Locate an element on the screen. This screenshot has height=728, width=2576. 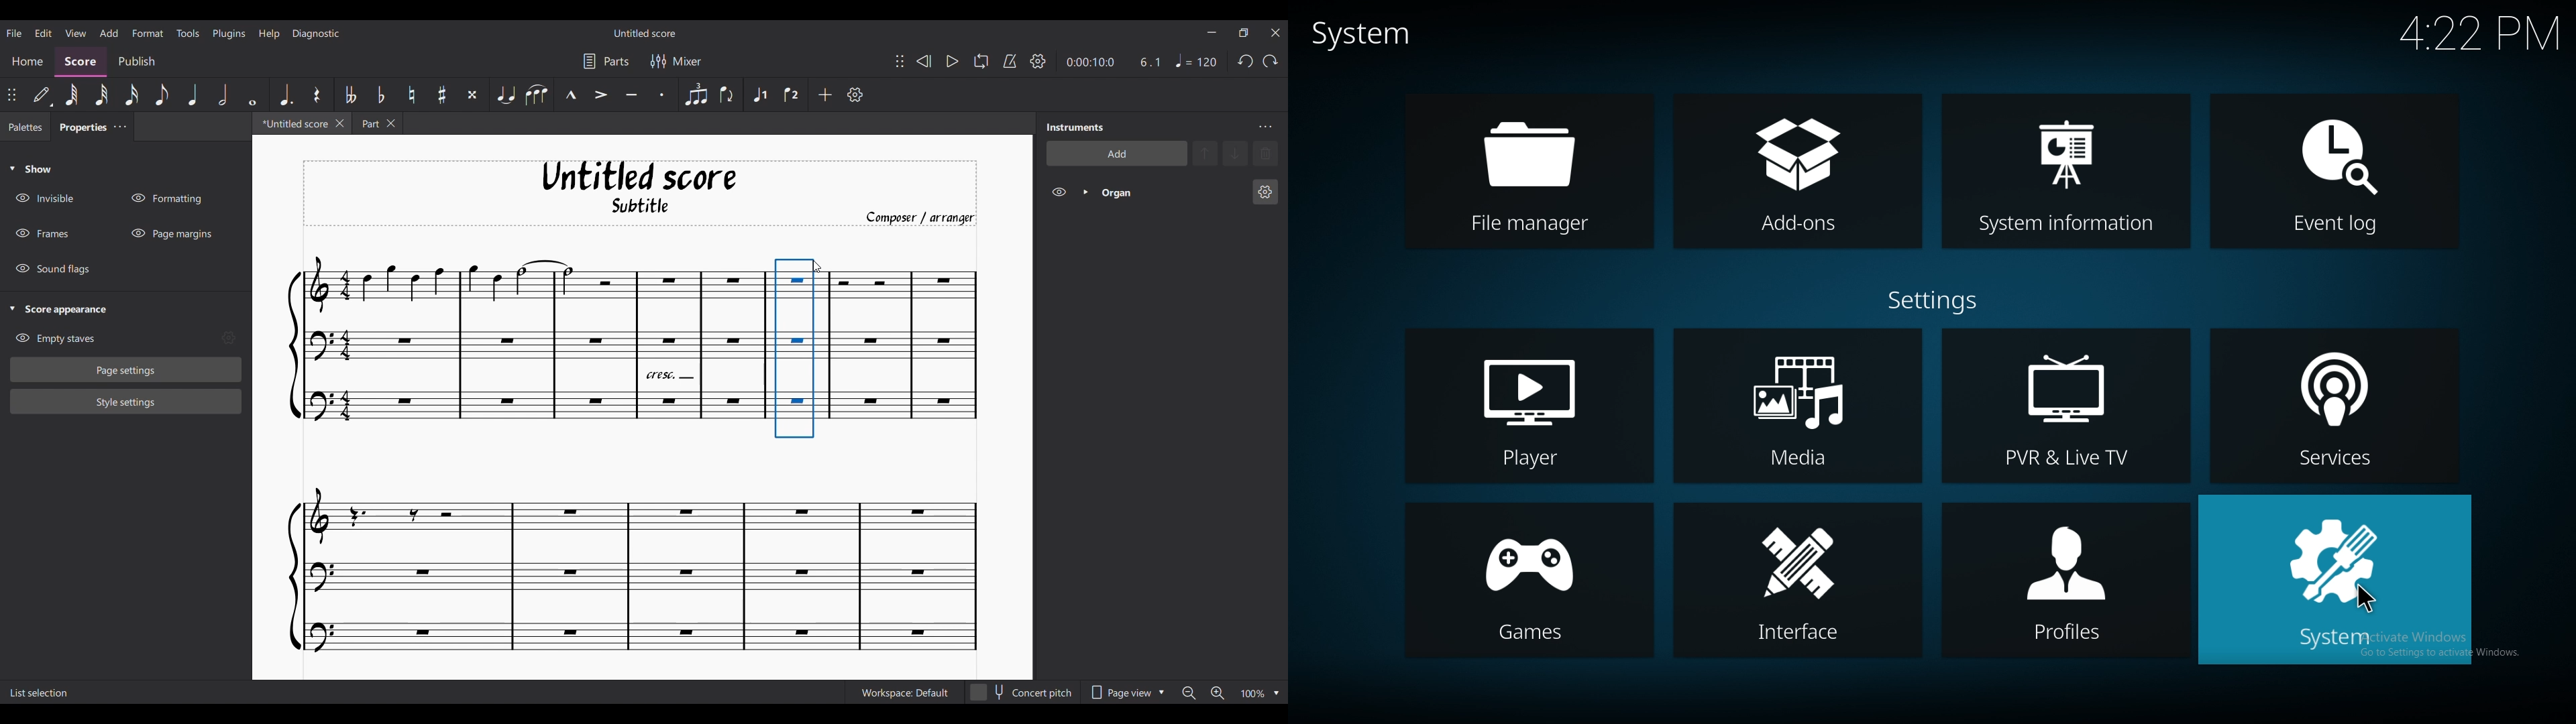
Toggle double flat is located at coordinates (350, 94).